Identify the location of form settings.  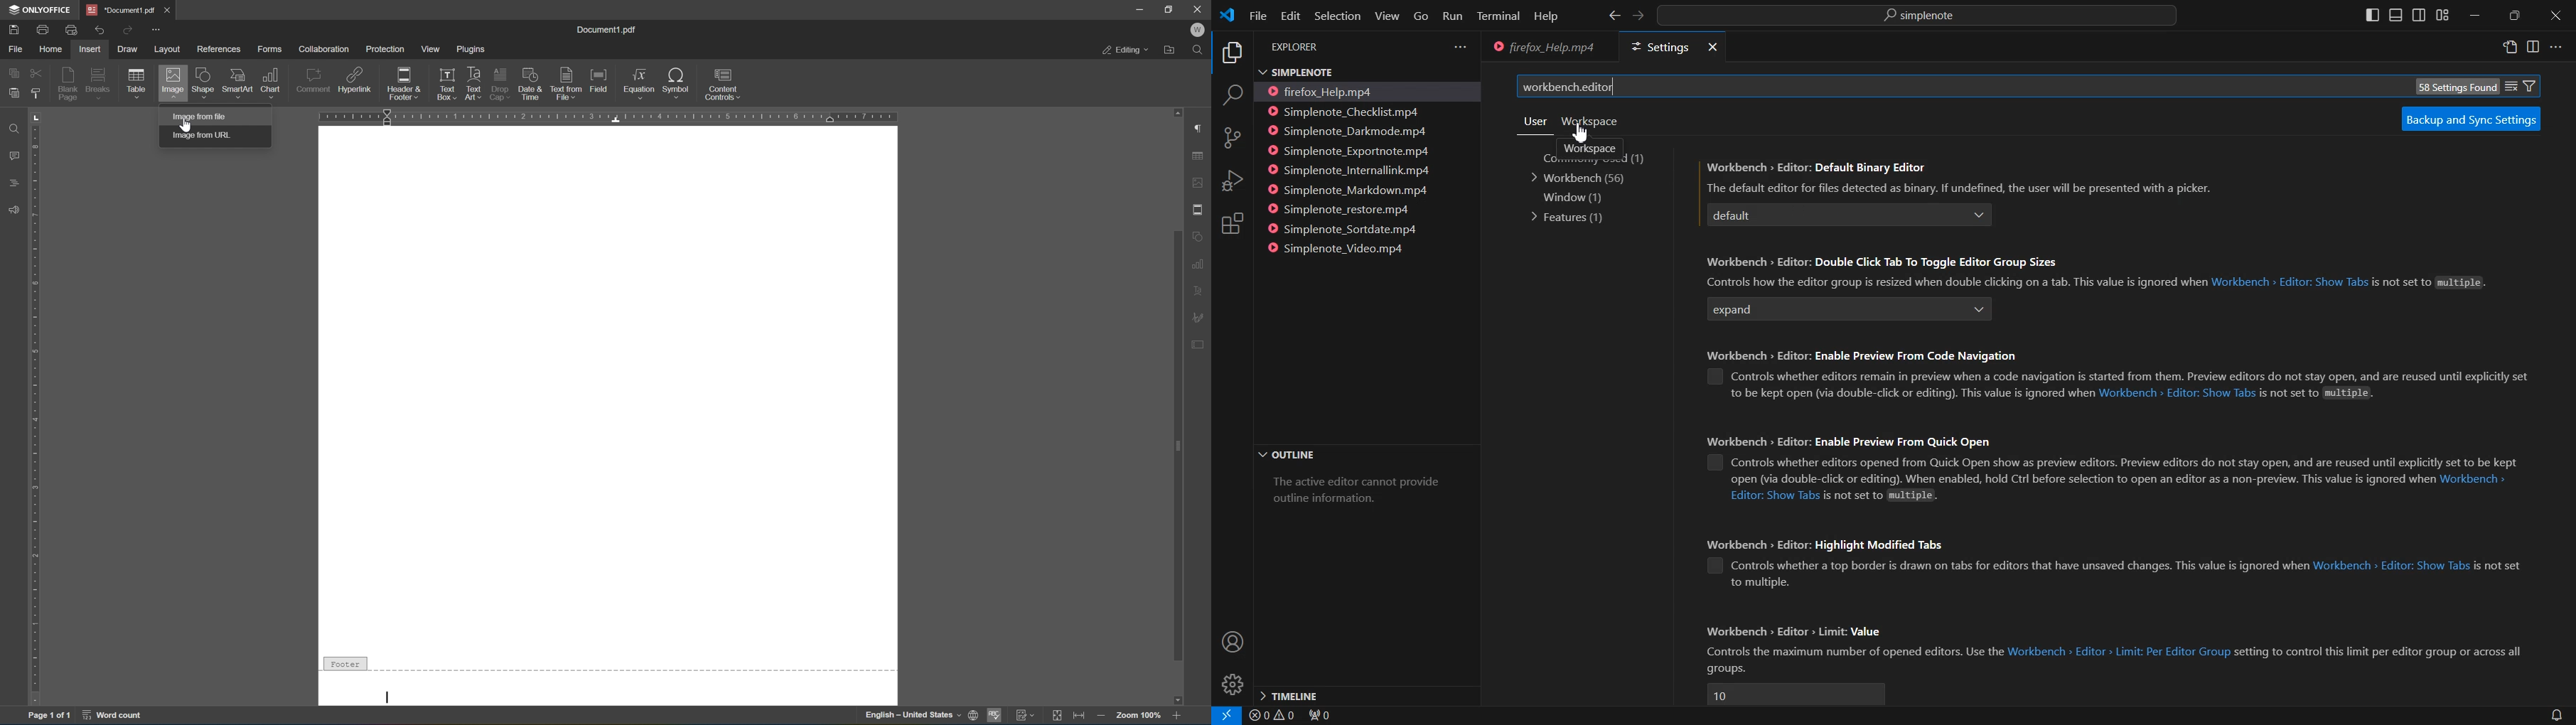
(1203, 348).